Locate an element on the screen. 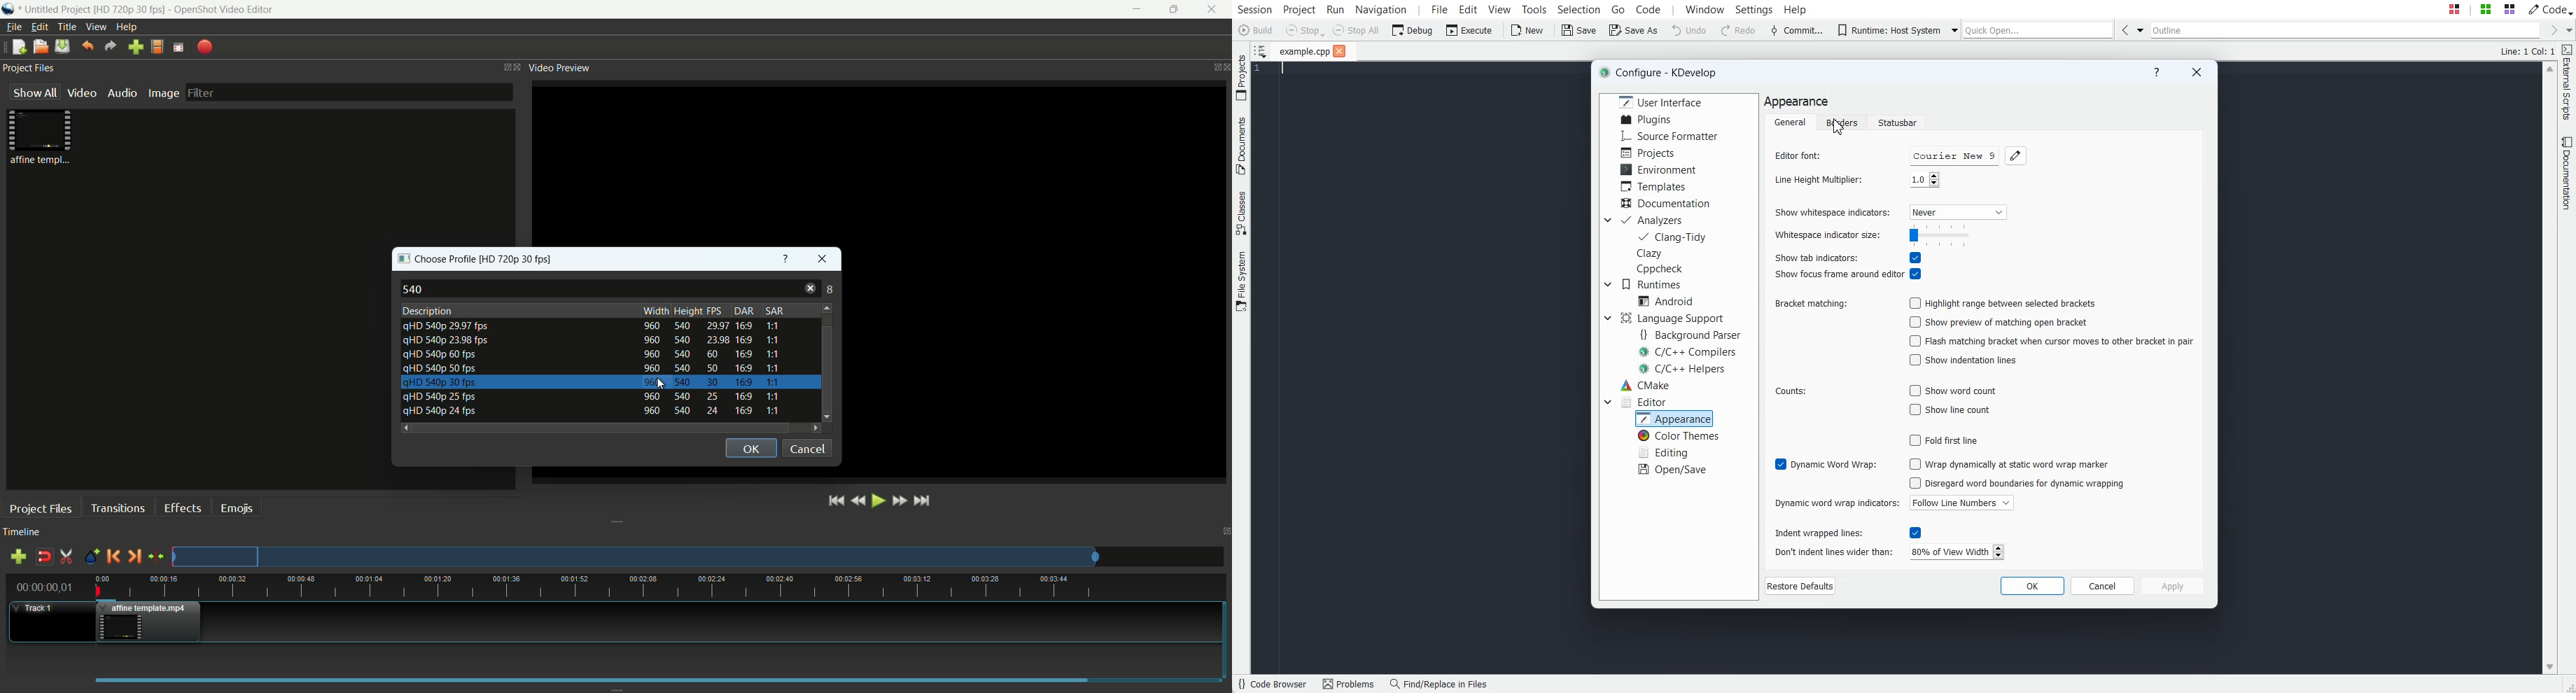  redo is located at coordinates (111, 46).